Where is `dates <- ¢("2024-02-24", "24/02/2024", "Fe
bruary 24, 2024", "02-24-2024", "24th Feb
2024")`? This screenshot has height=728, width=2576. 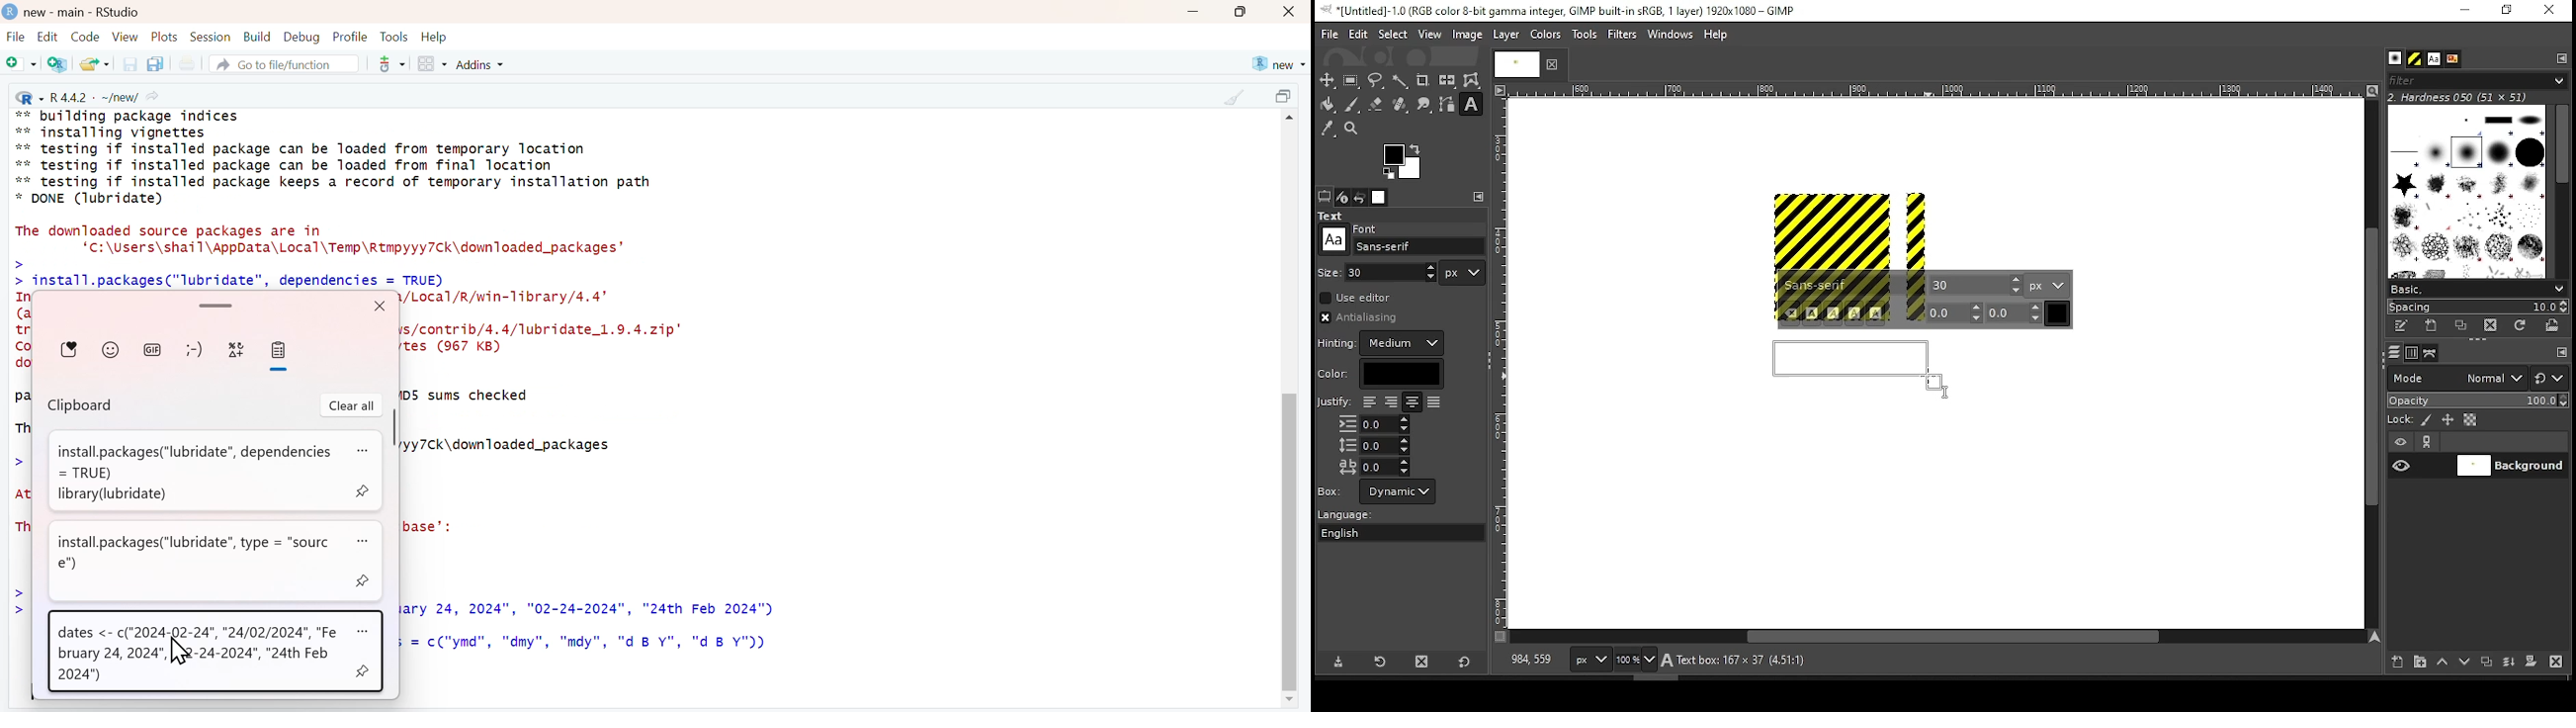 dates <- ¢("2024-02-24", "24/02/2024", "Fe
bruary 24, 2024", "02-24-2024", "24th Feb
2024") is located at coordinates (199, 654).